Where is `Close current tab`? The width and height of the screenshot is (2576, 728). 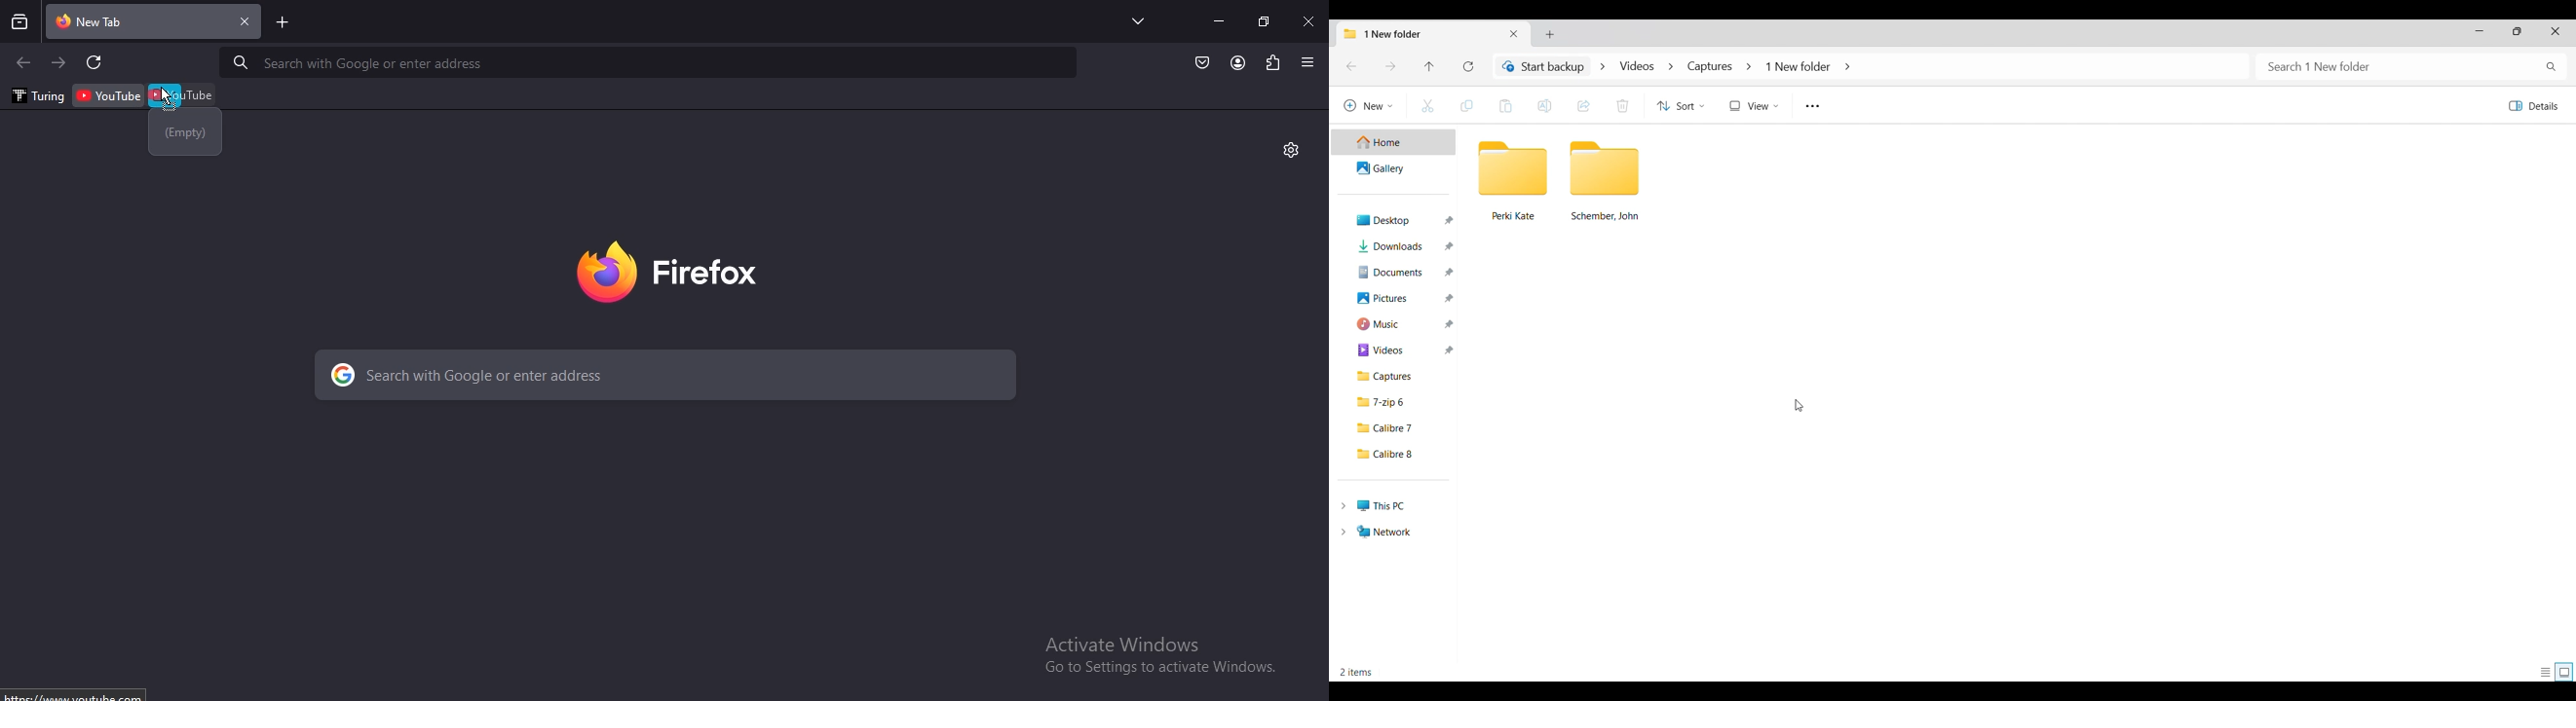
Close current tab is located at coordinates (1513, 34).